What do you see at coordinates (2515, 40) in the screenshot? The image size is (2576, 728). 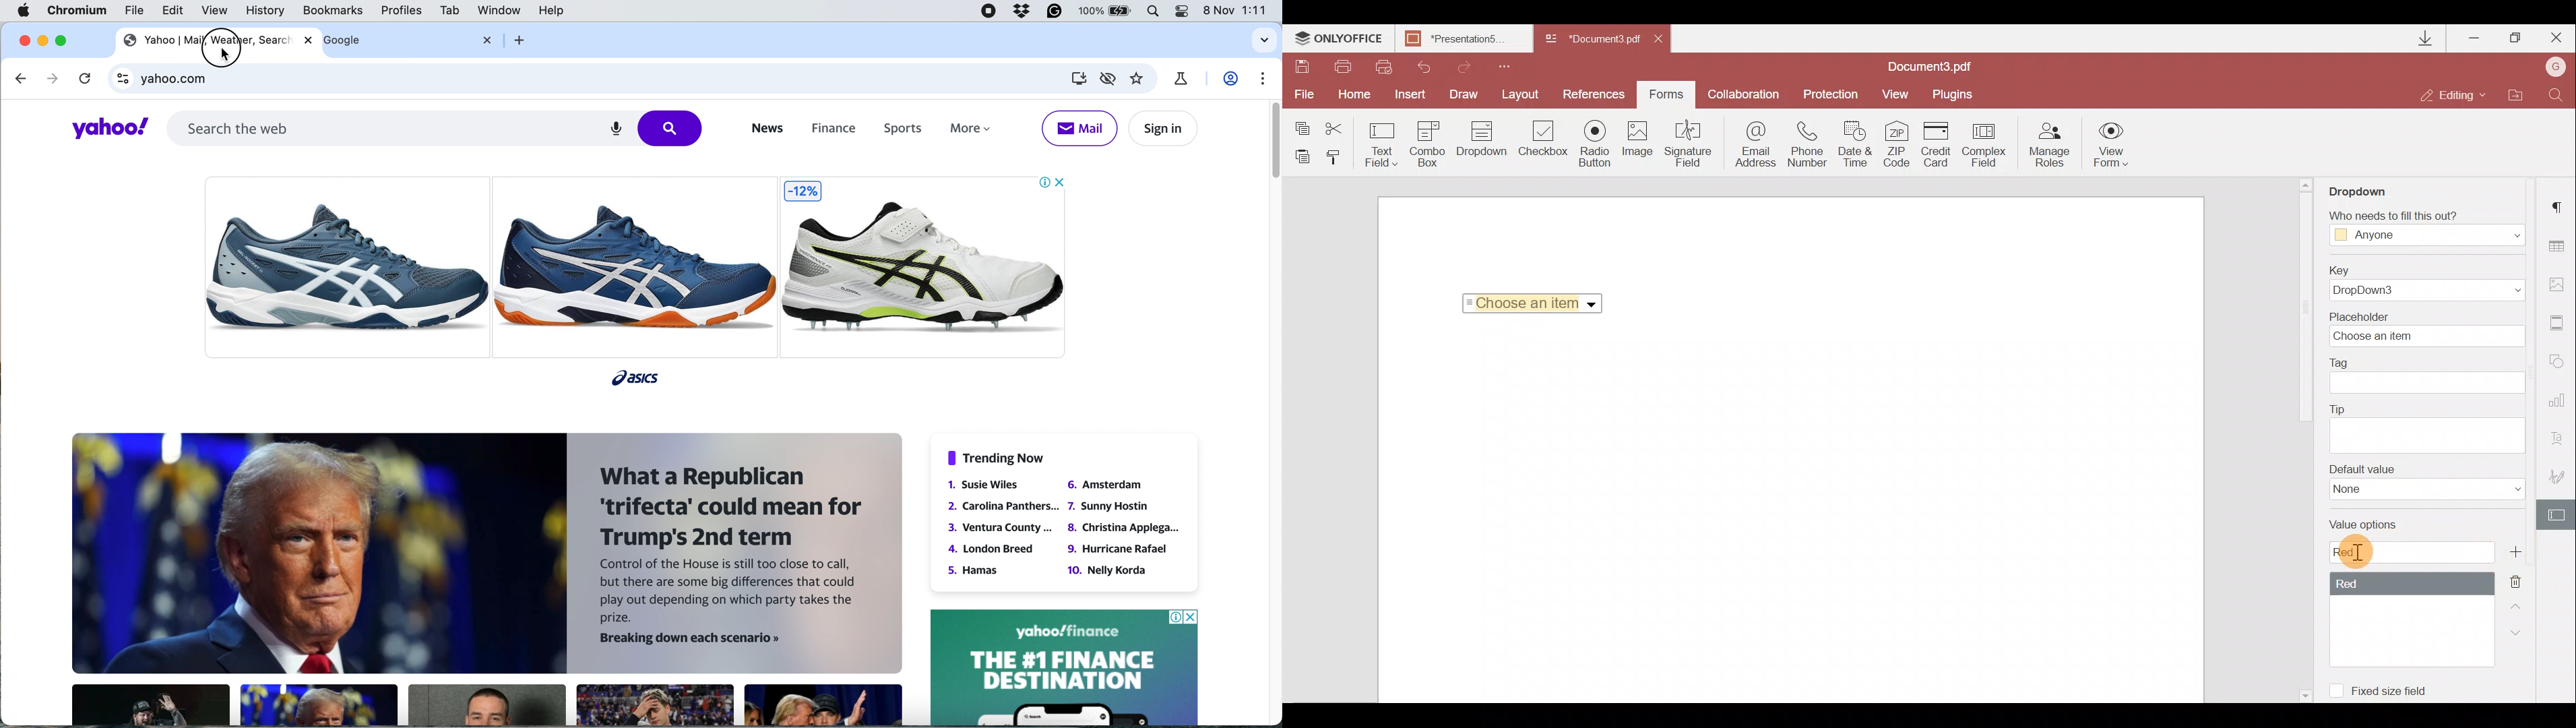 I see `Maximize` at bounding box center [2515, 40].